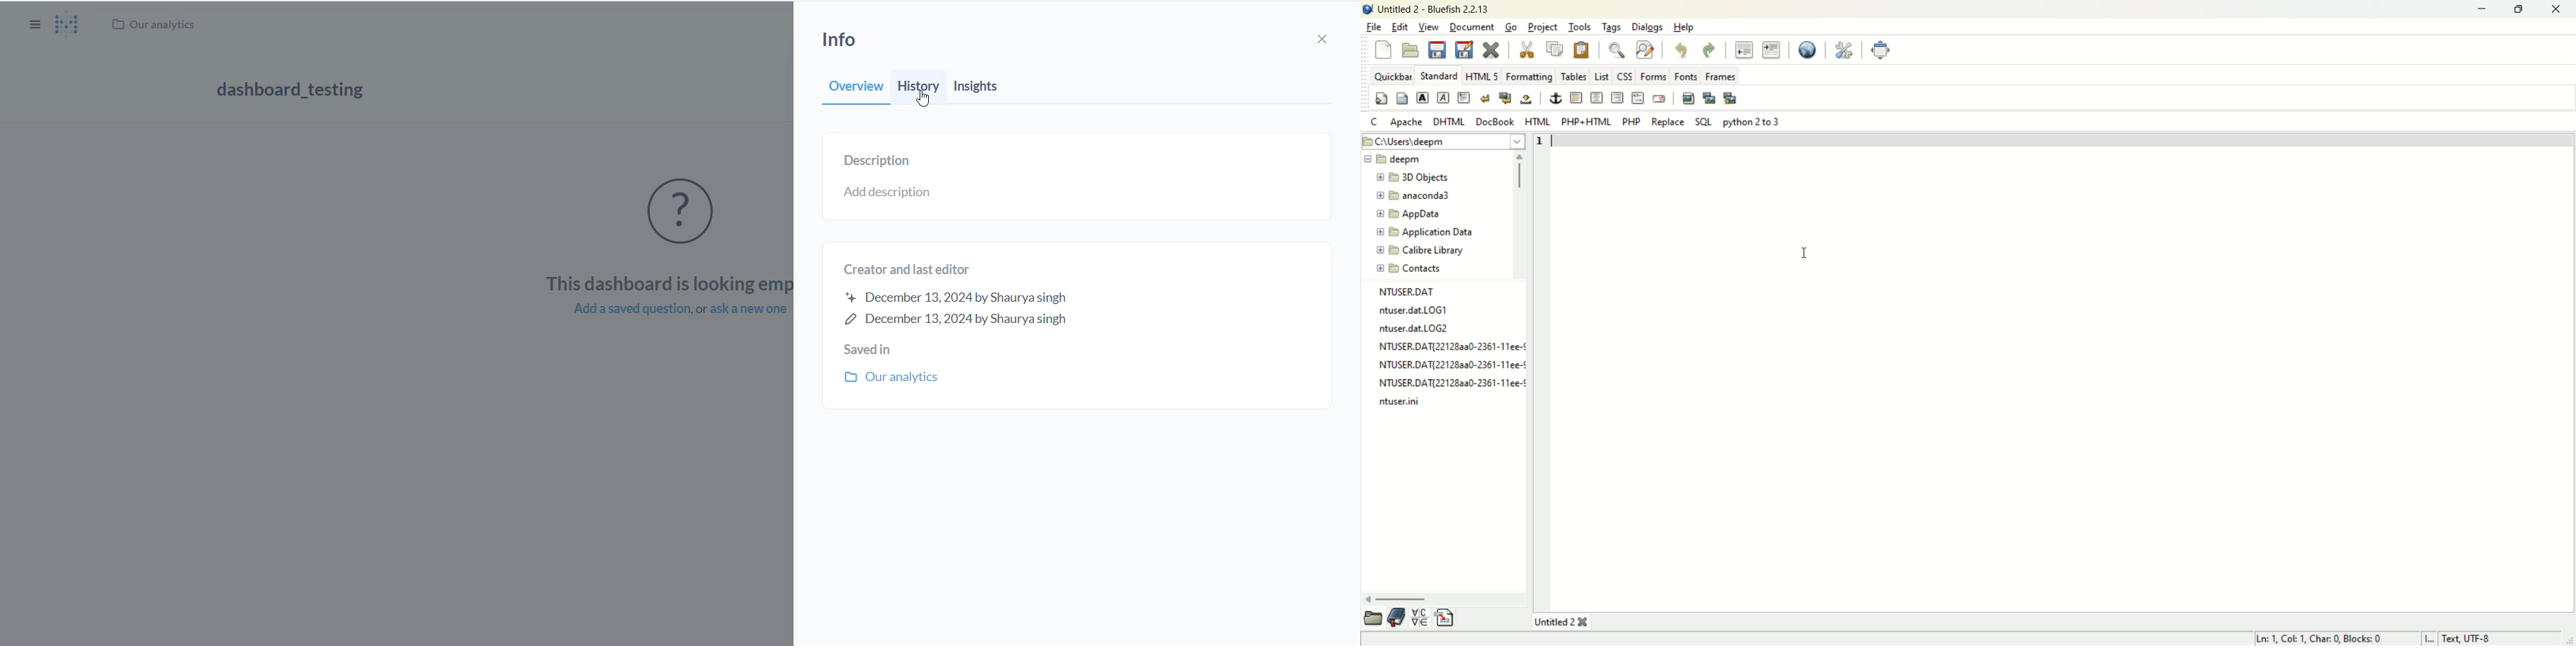  What do you see at coordinates (1375, 120) in the screenshot?
I see `C` at bounding box center [1375, 120].